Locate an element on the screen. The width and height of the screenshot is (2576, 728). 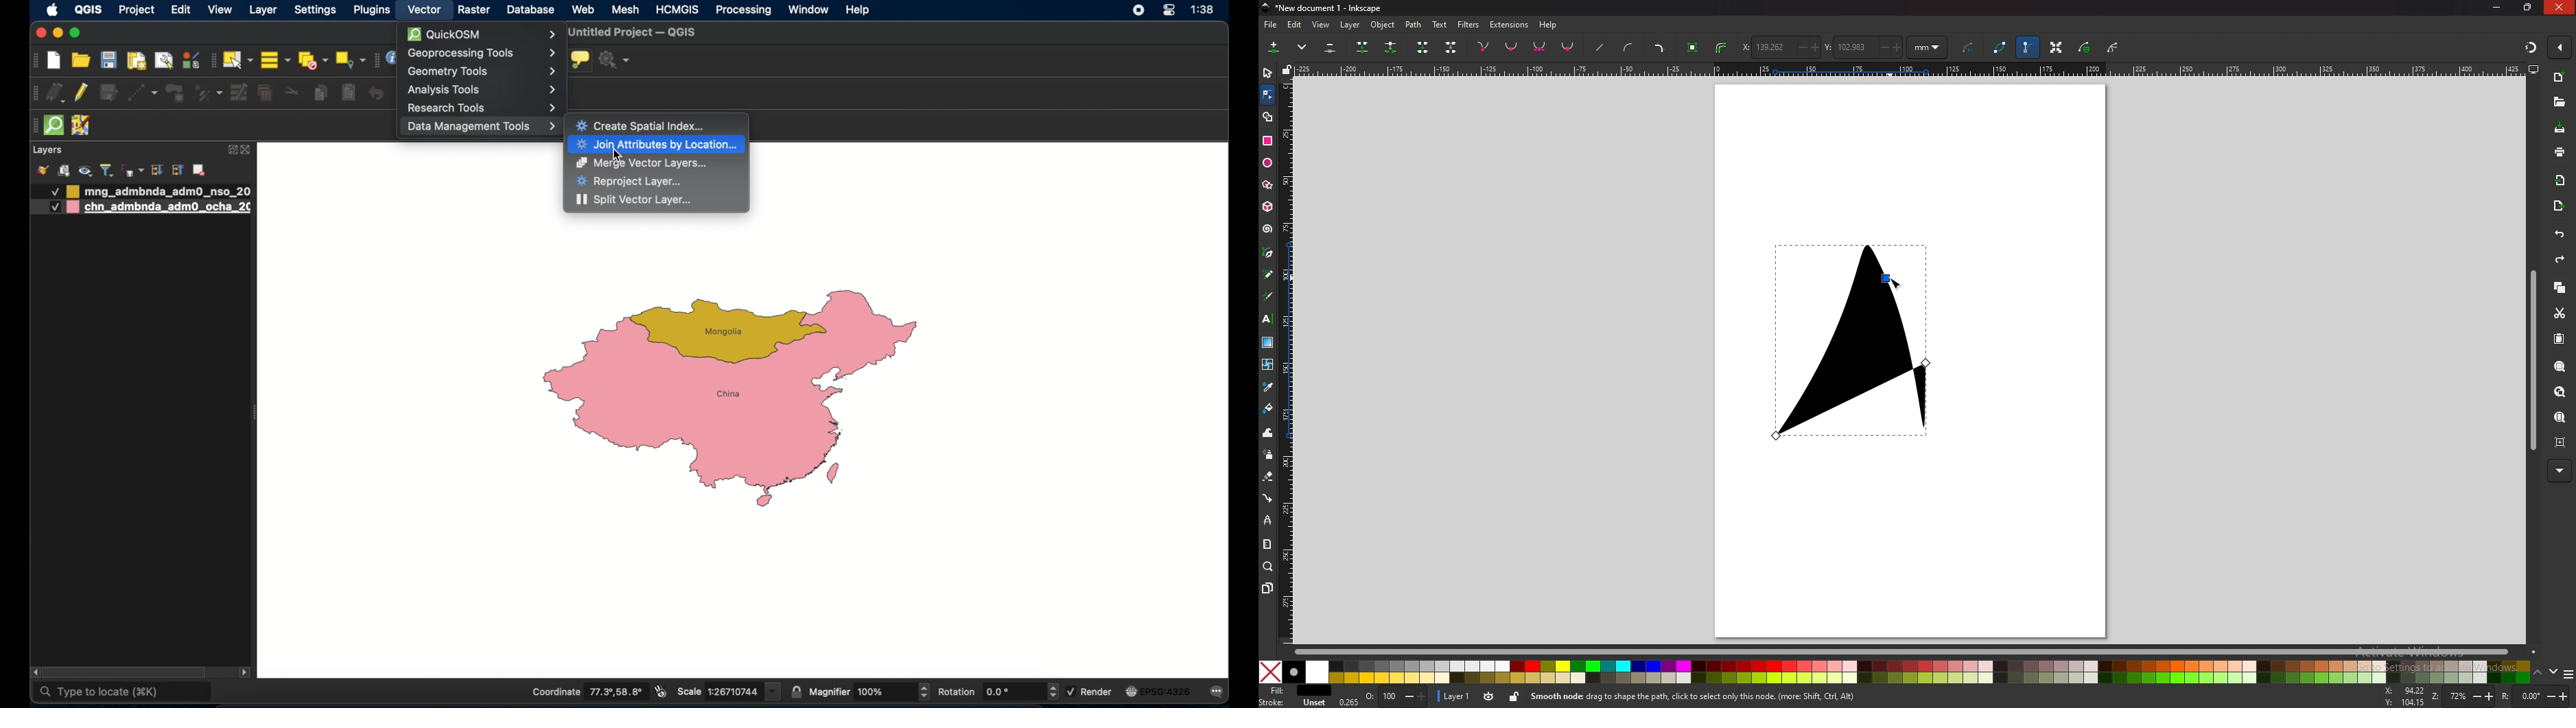
coordinate is located at coordinates (588, 692).